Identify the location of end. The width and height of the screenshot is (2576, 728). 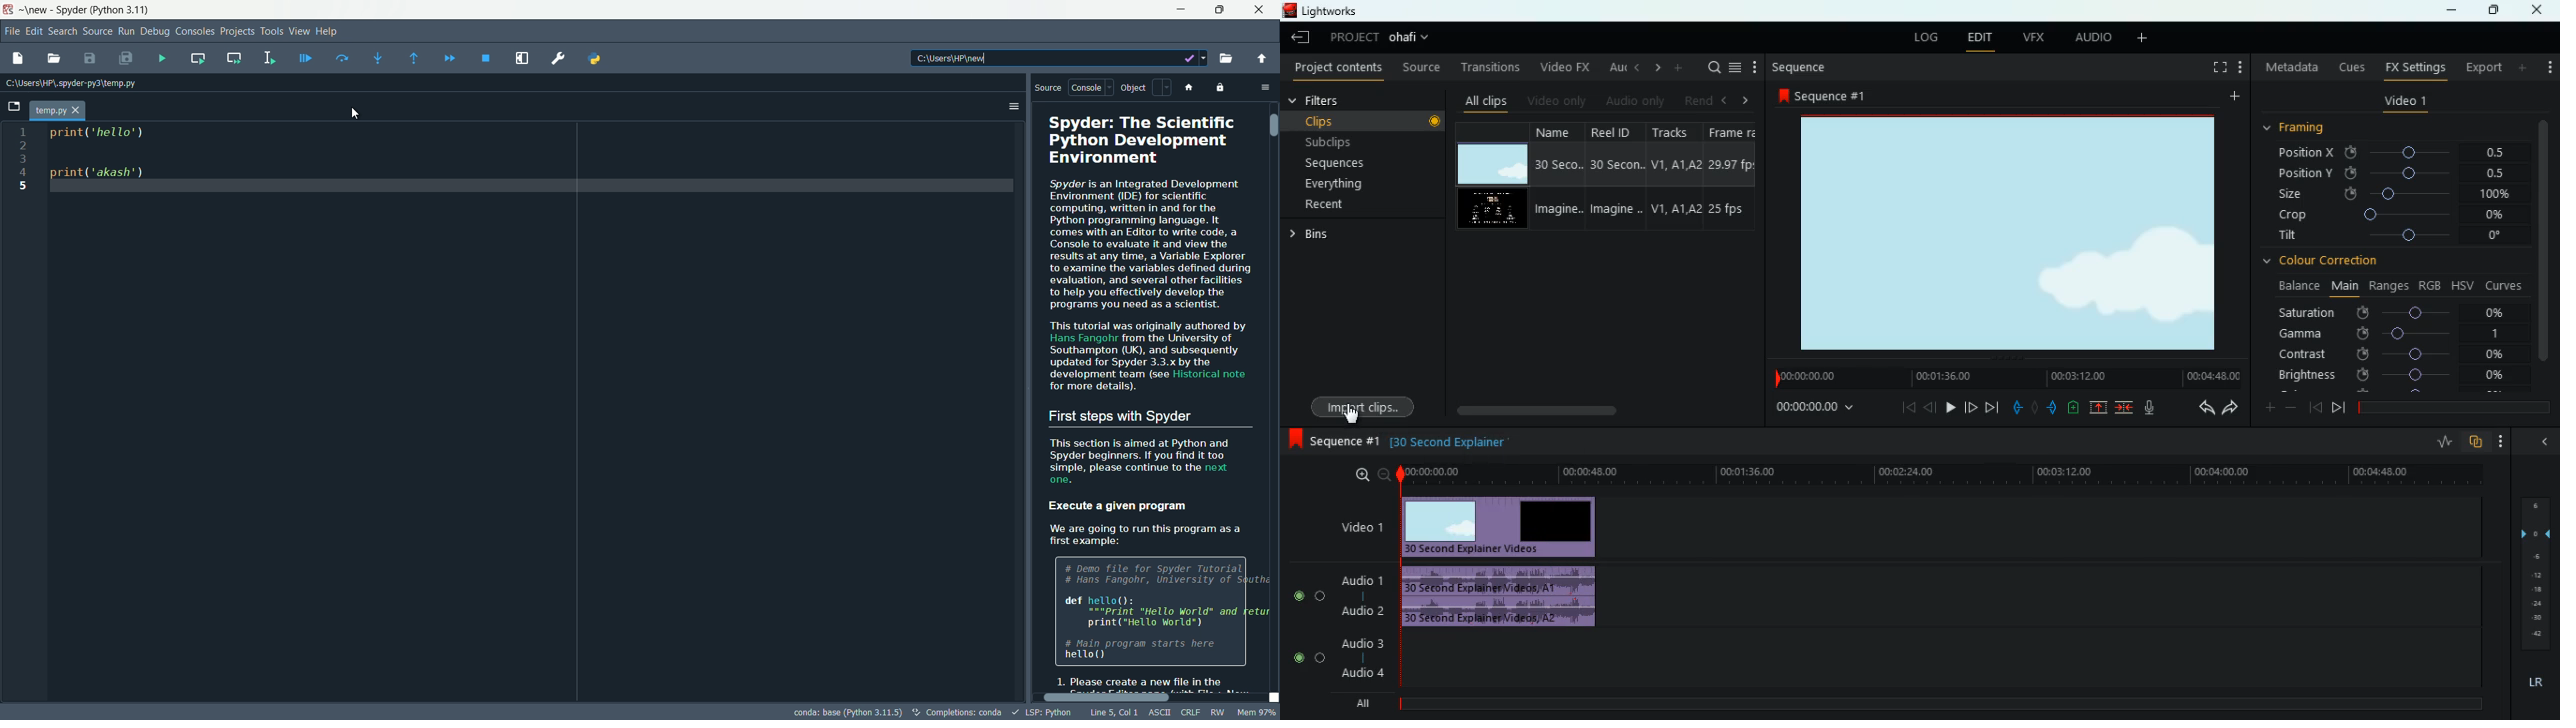
(1994, 407).